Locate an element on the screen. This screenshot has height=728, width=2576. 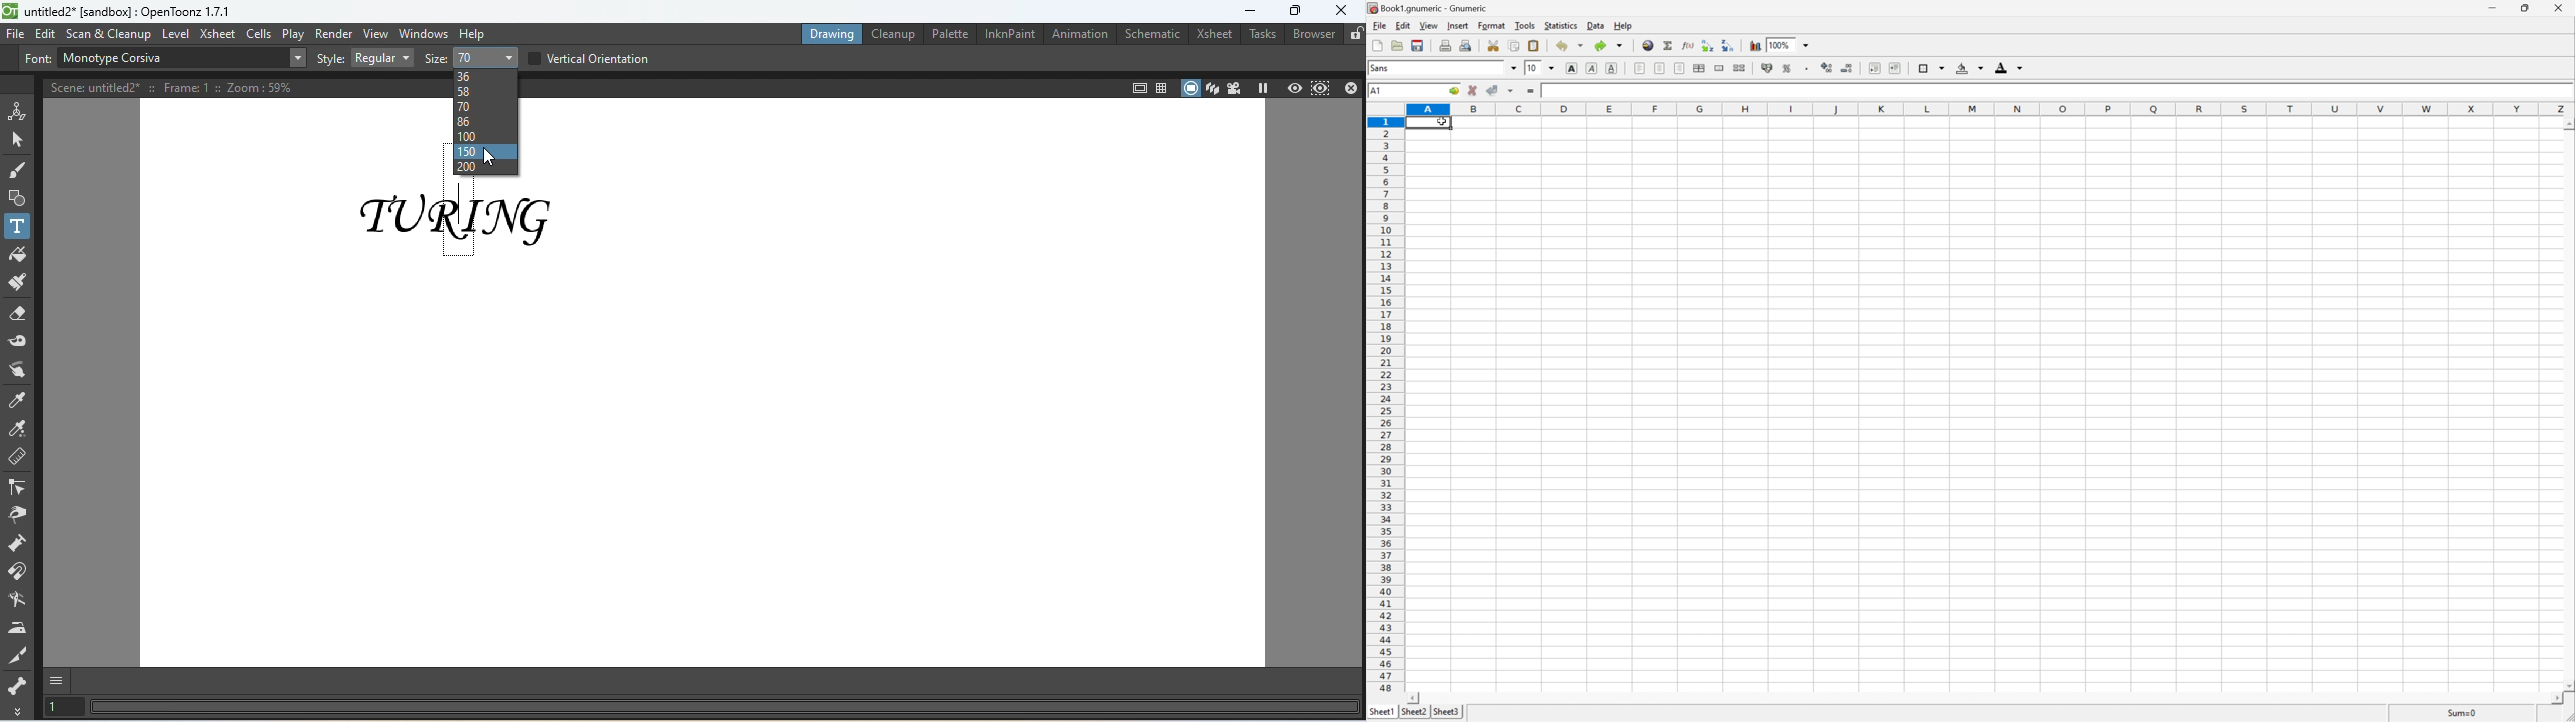
align left is located at coordinates (1641, 68).